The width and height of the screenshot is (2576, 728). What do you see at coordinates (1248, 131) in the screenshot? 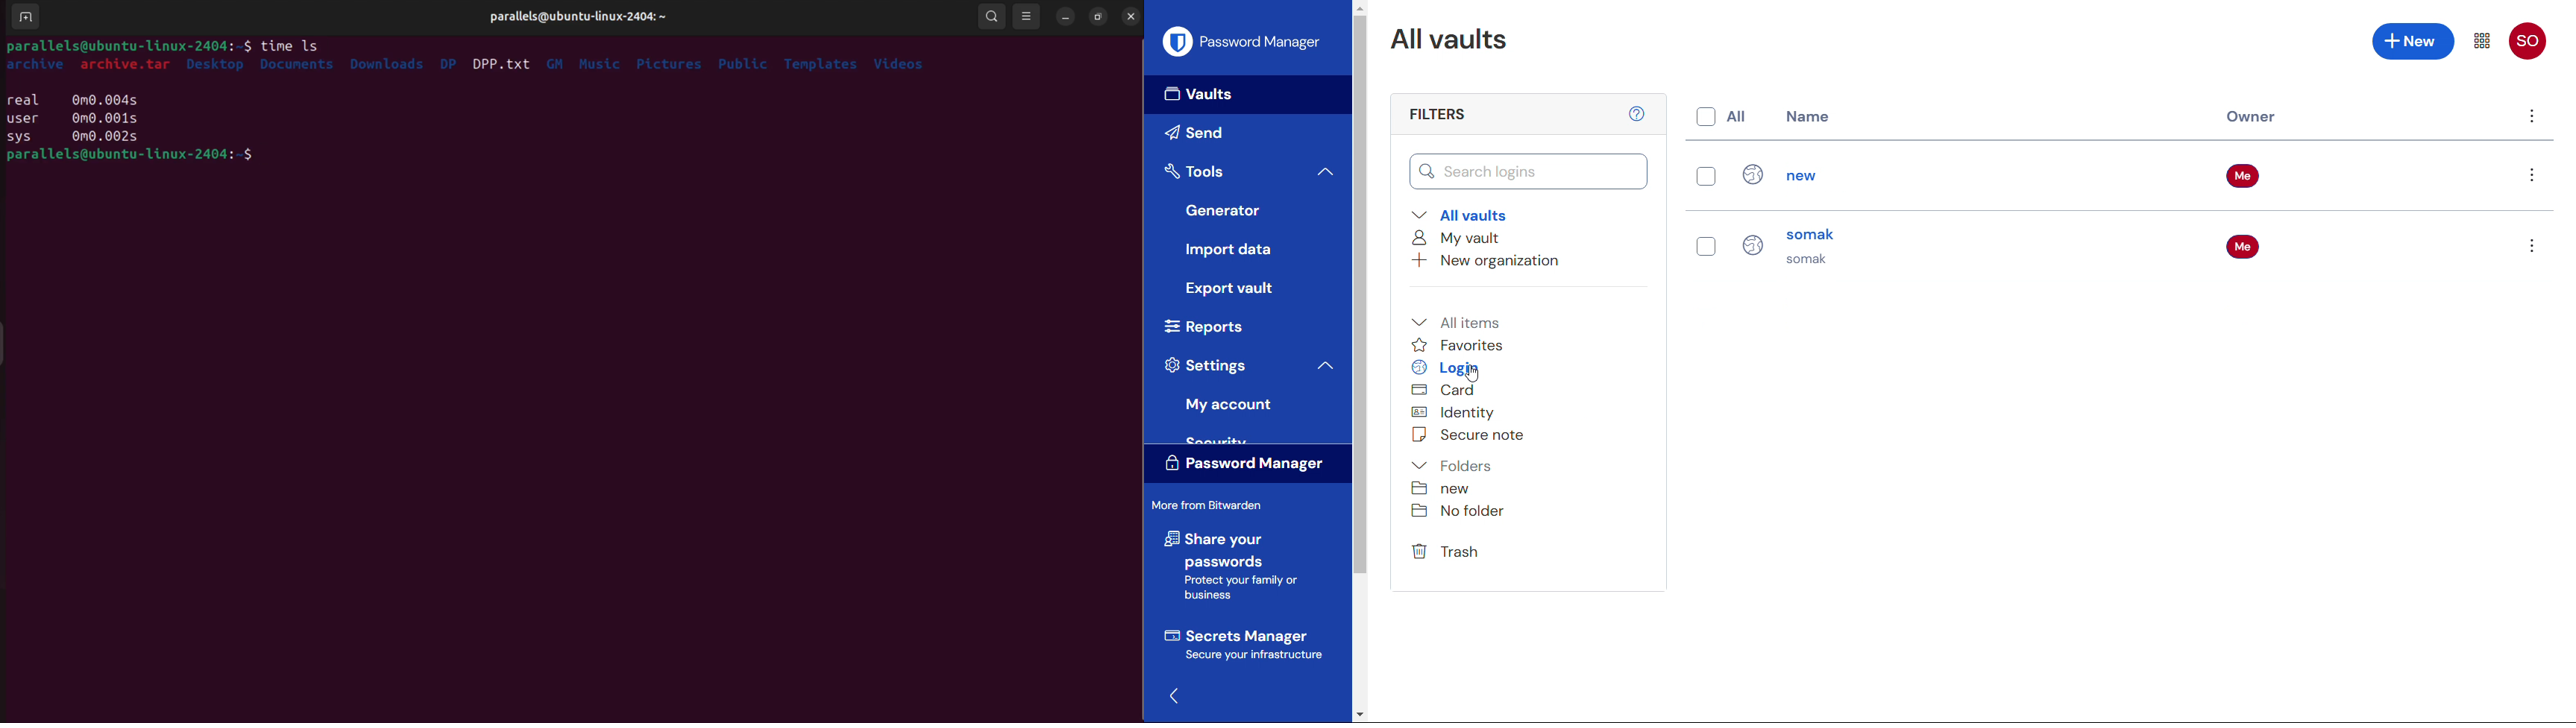
I see `send ` at bounding box center [1248, 131].